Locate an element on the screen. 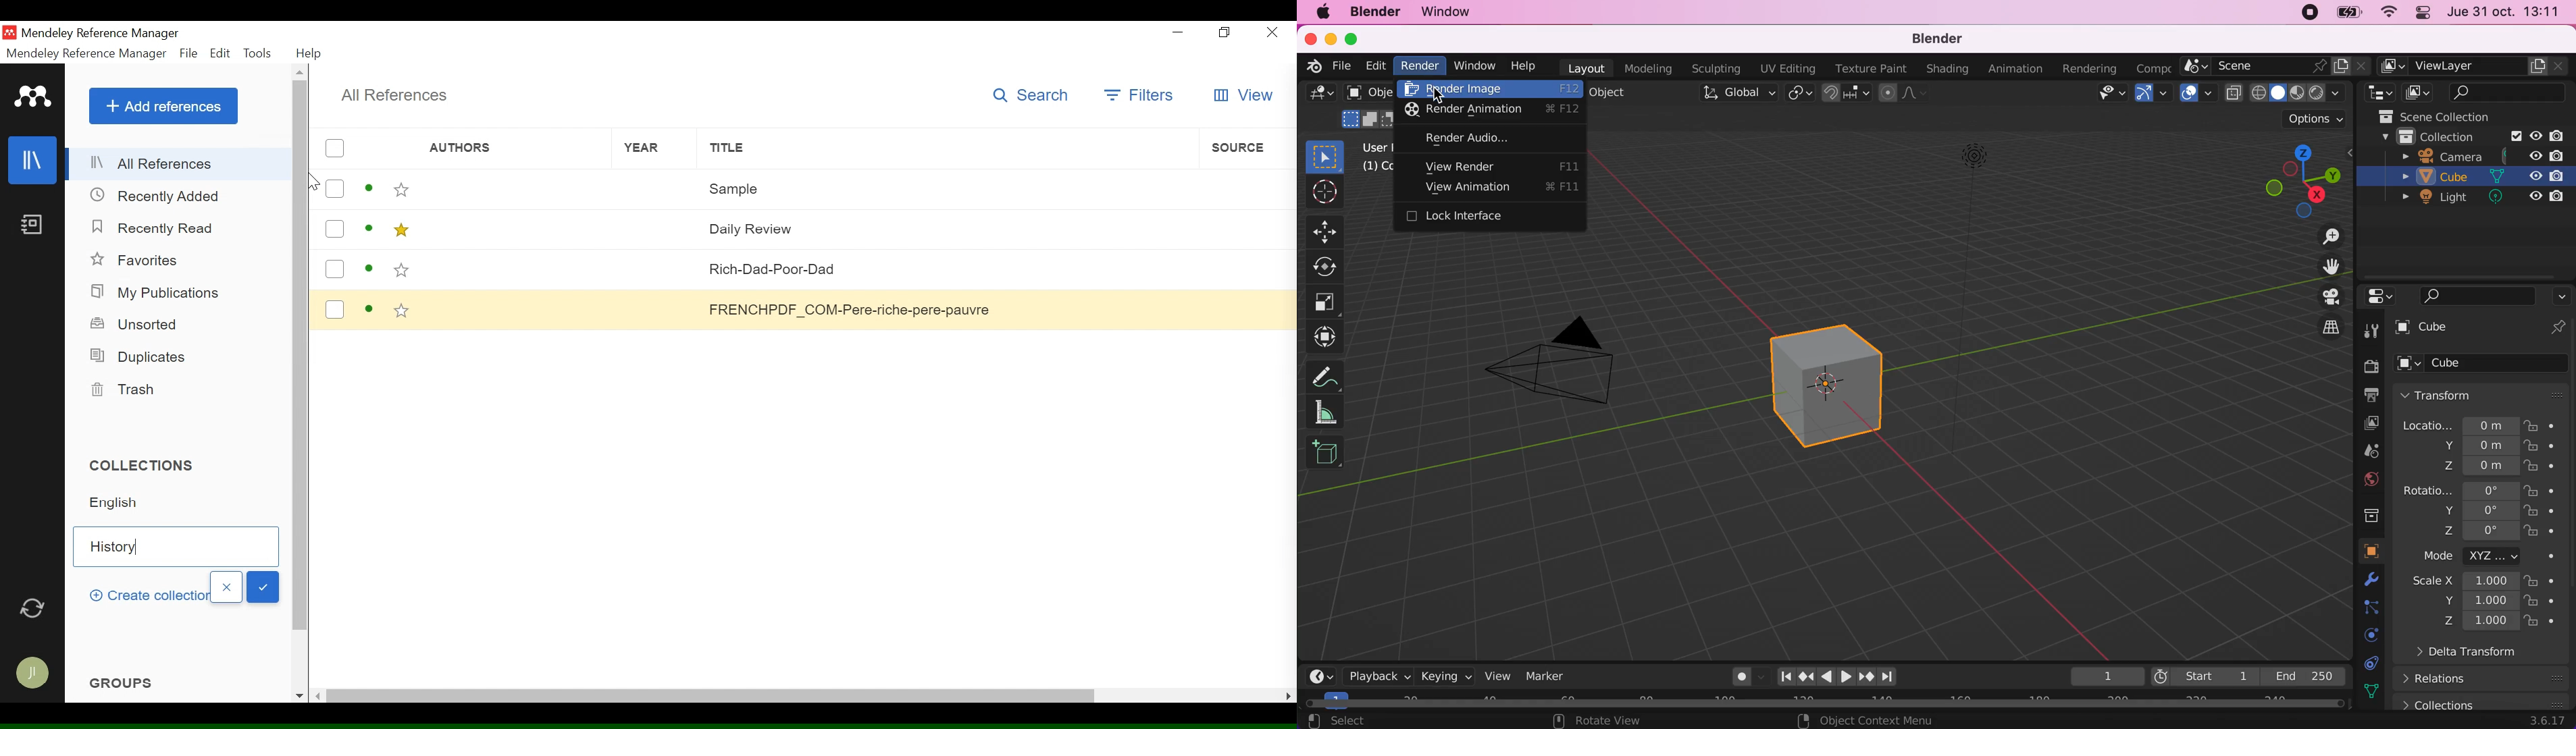  options is located at coordinates (2562, 296).